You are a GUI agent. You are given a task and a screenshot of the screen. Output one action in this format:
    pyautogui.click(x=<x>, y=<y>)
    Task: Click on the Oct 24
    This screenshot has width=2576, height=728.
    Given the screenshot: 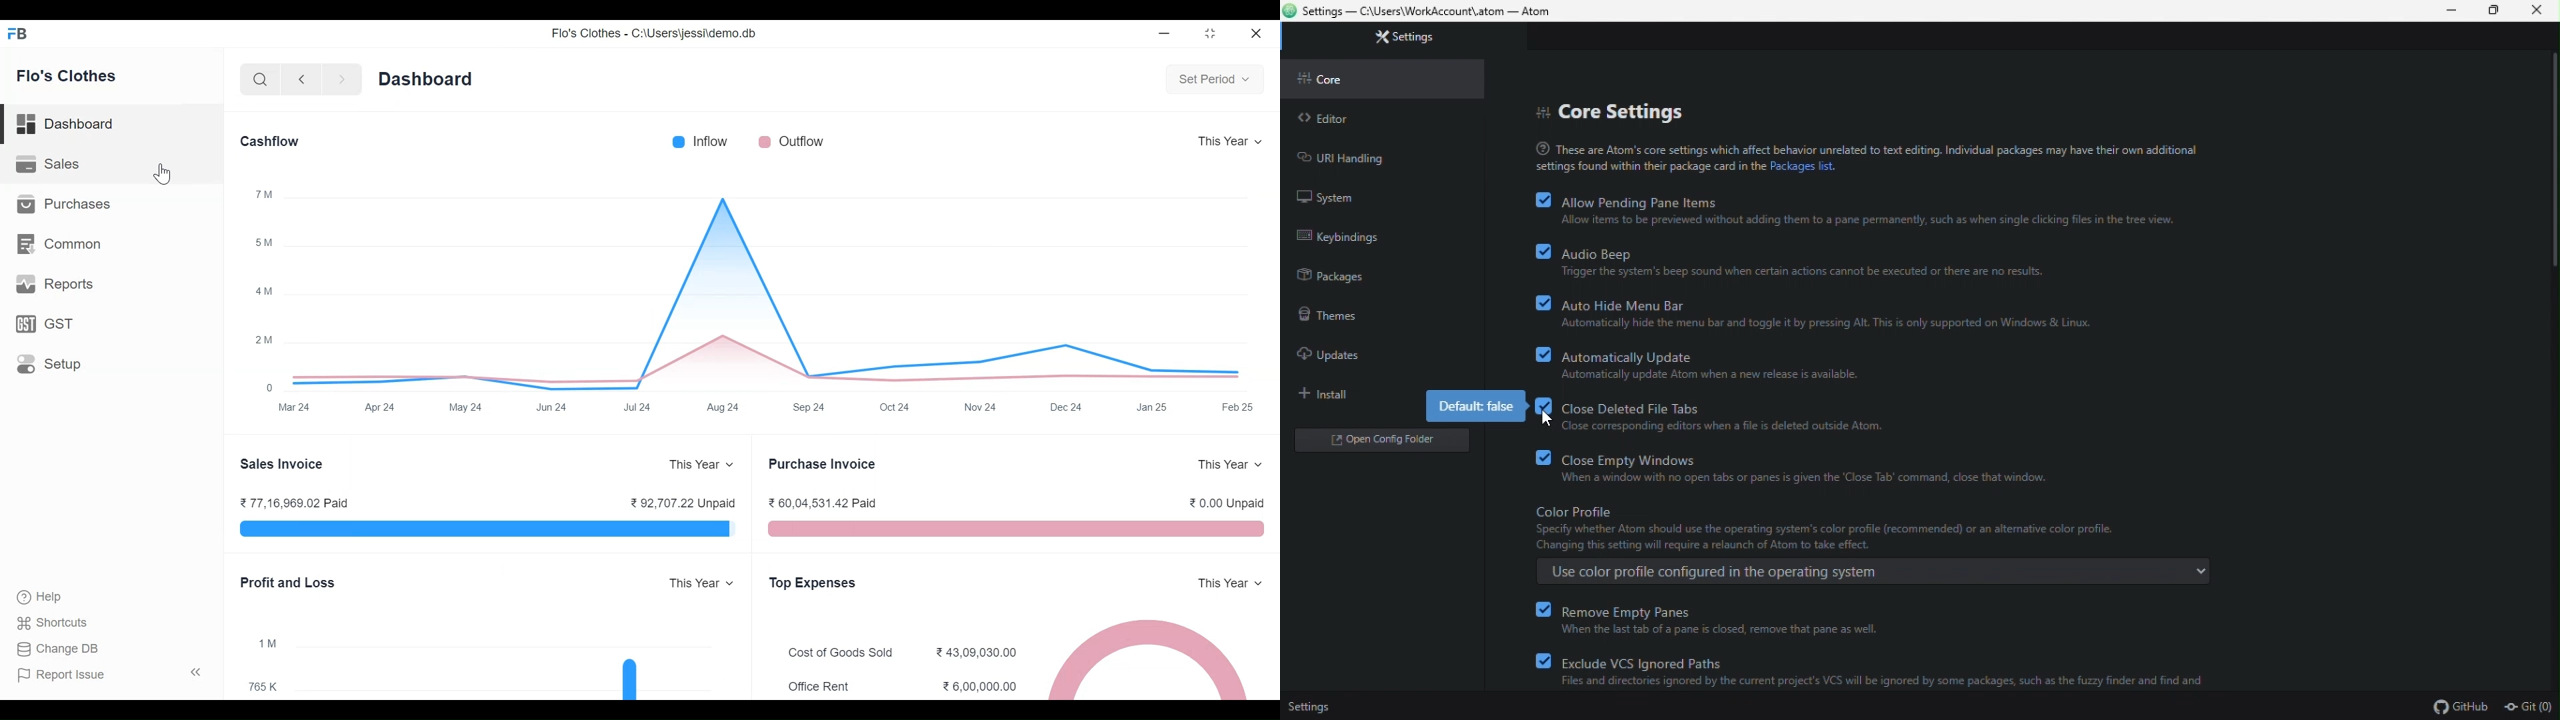 What is the action you would take?
    pyautogui.click(x=897, y=407)
    